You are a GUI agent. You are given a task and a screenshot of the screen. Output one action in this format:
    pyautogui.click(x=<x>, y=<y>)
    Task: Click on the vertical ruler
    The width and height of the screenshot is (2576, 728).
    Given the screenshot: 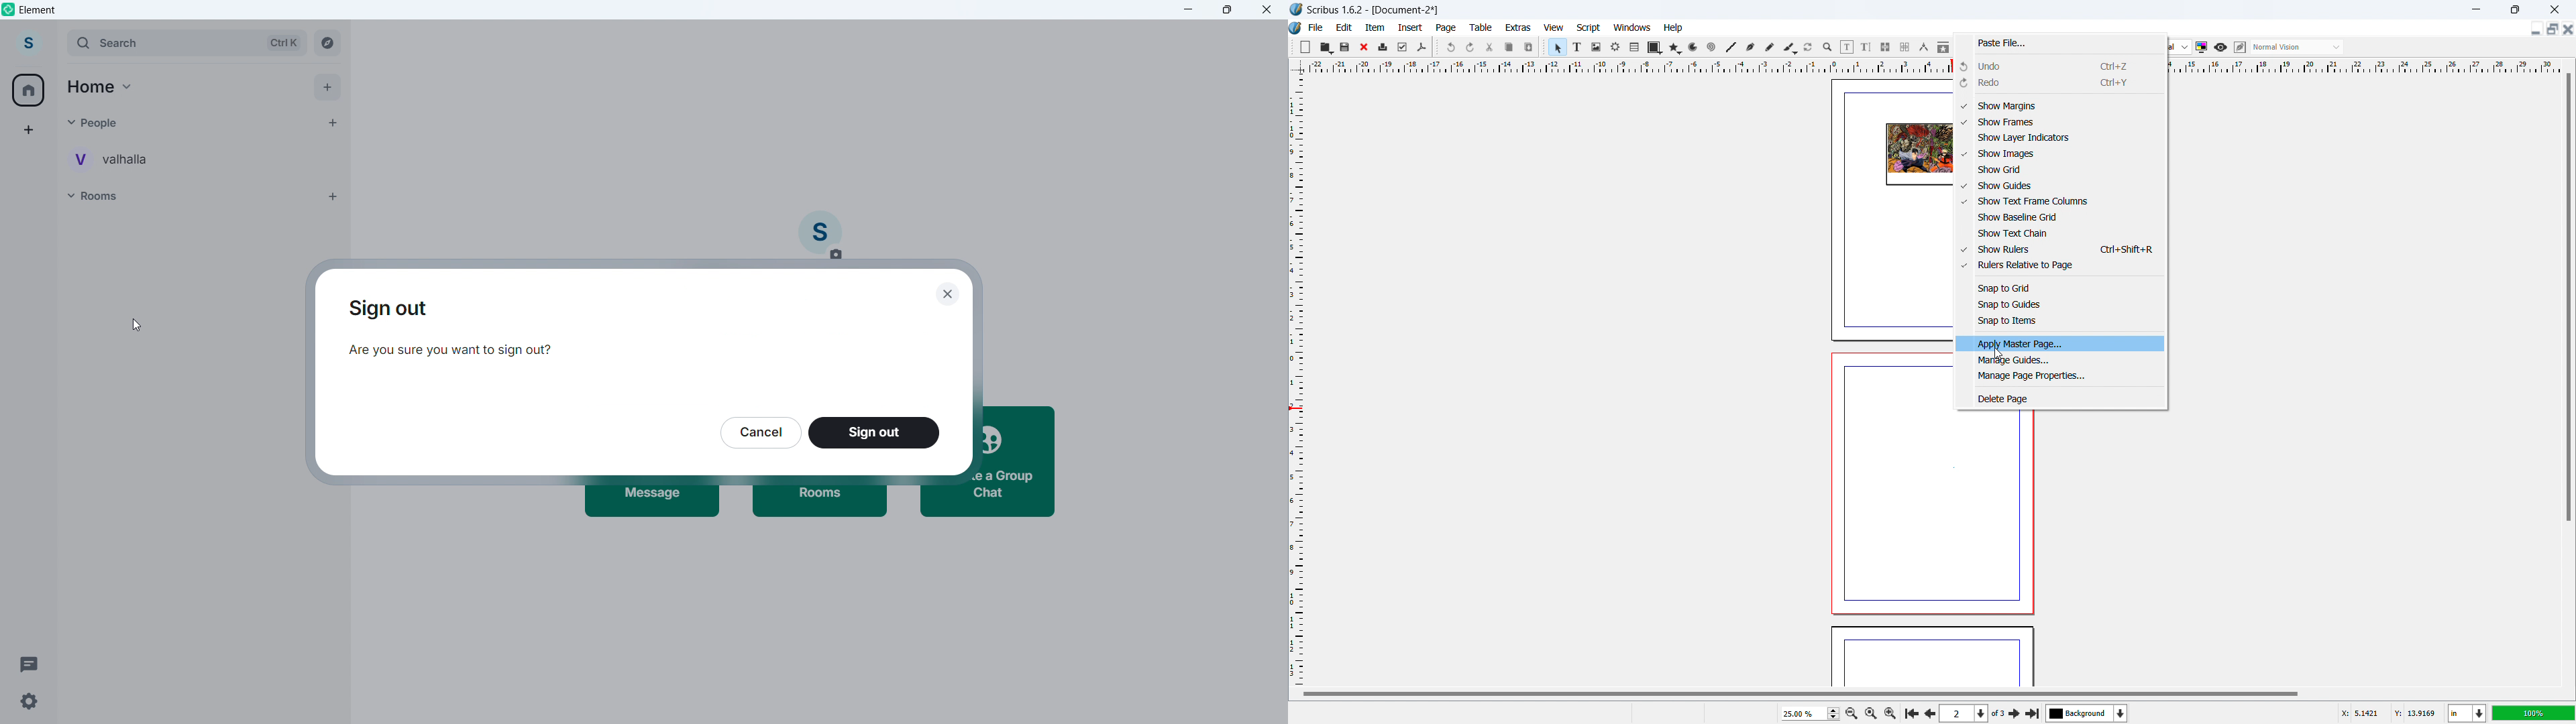 What is the action you would take?
    pyautogui.click(x=1296, y=380)
    